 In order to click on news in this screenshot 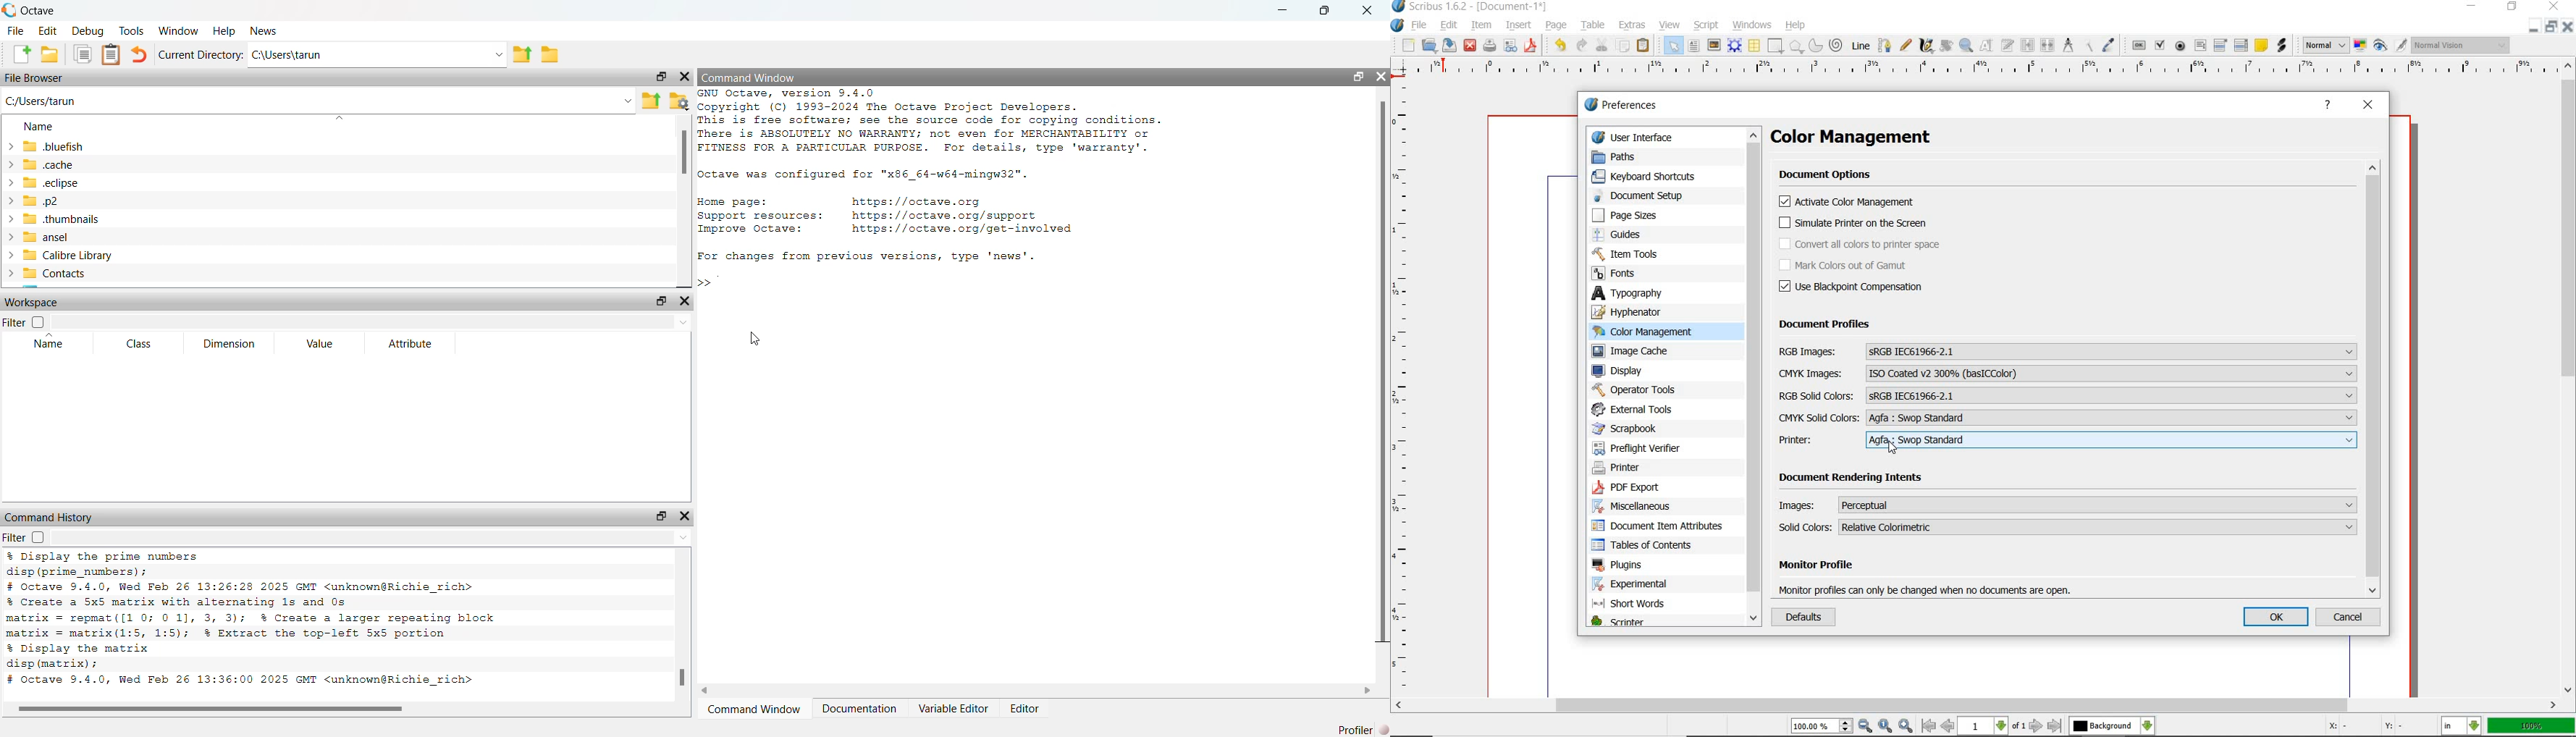, I will do `click(264, 30)`.